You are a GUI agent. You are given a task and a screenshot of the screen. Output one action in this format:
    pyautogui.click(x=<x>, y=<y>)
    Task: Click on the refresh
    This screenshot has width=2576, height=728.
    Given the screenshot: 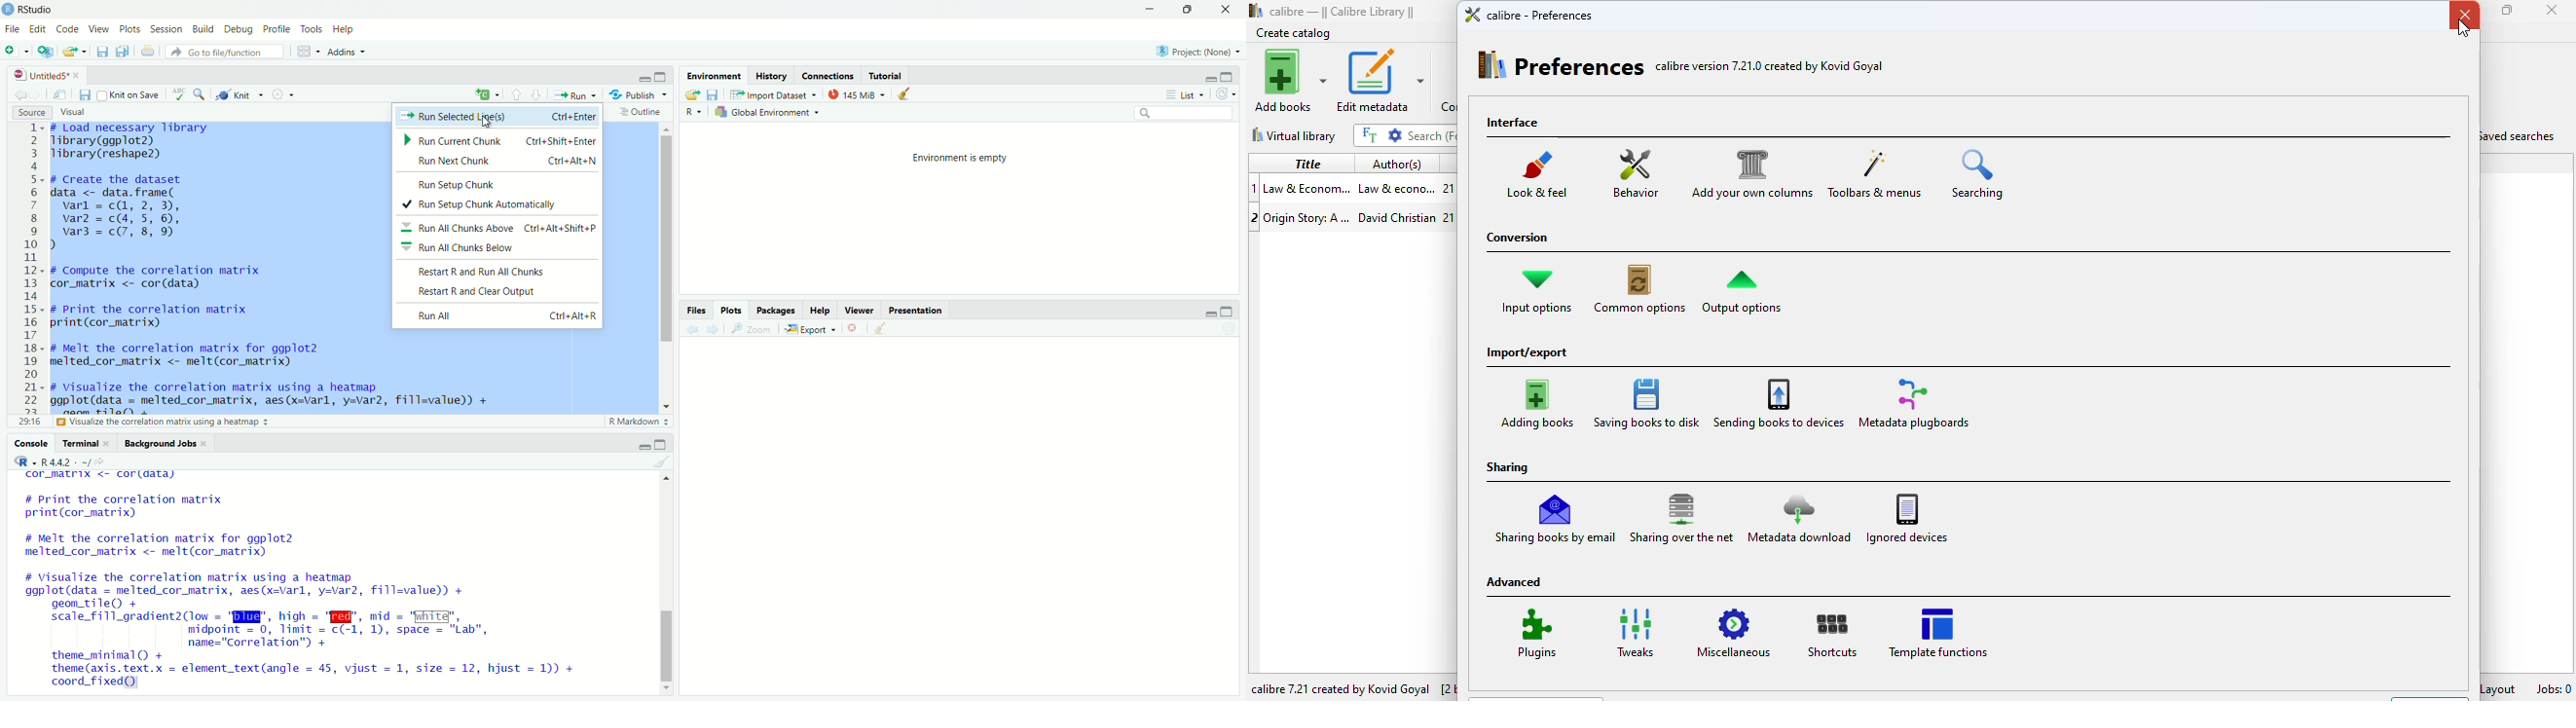 What is the action you would take?
    pyautogui.click(x=1227, y=95)
    